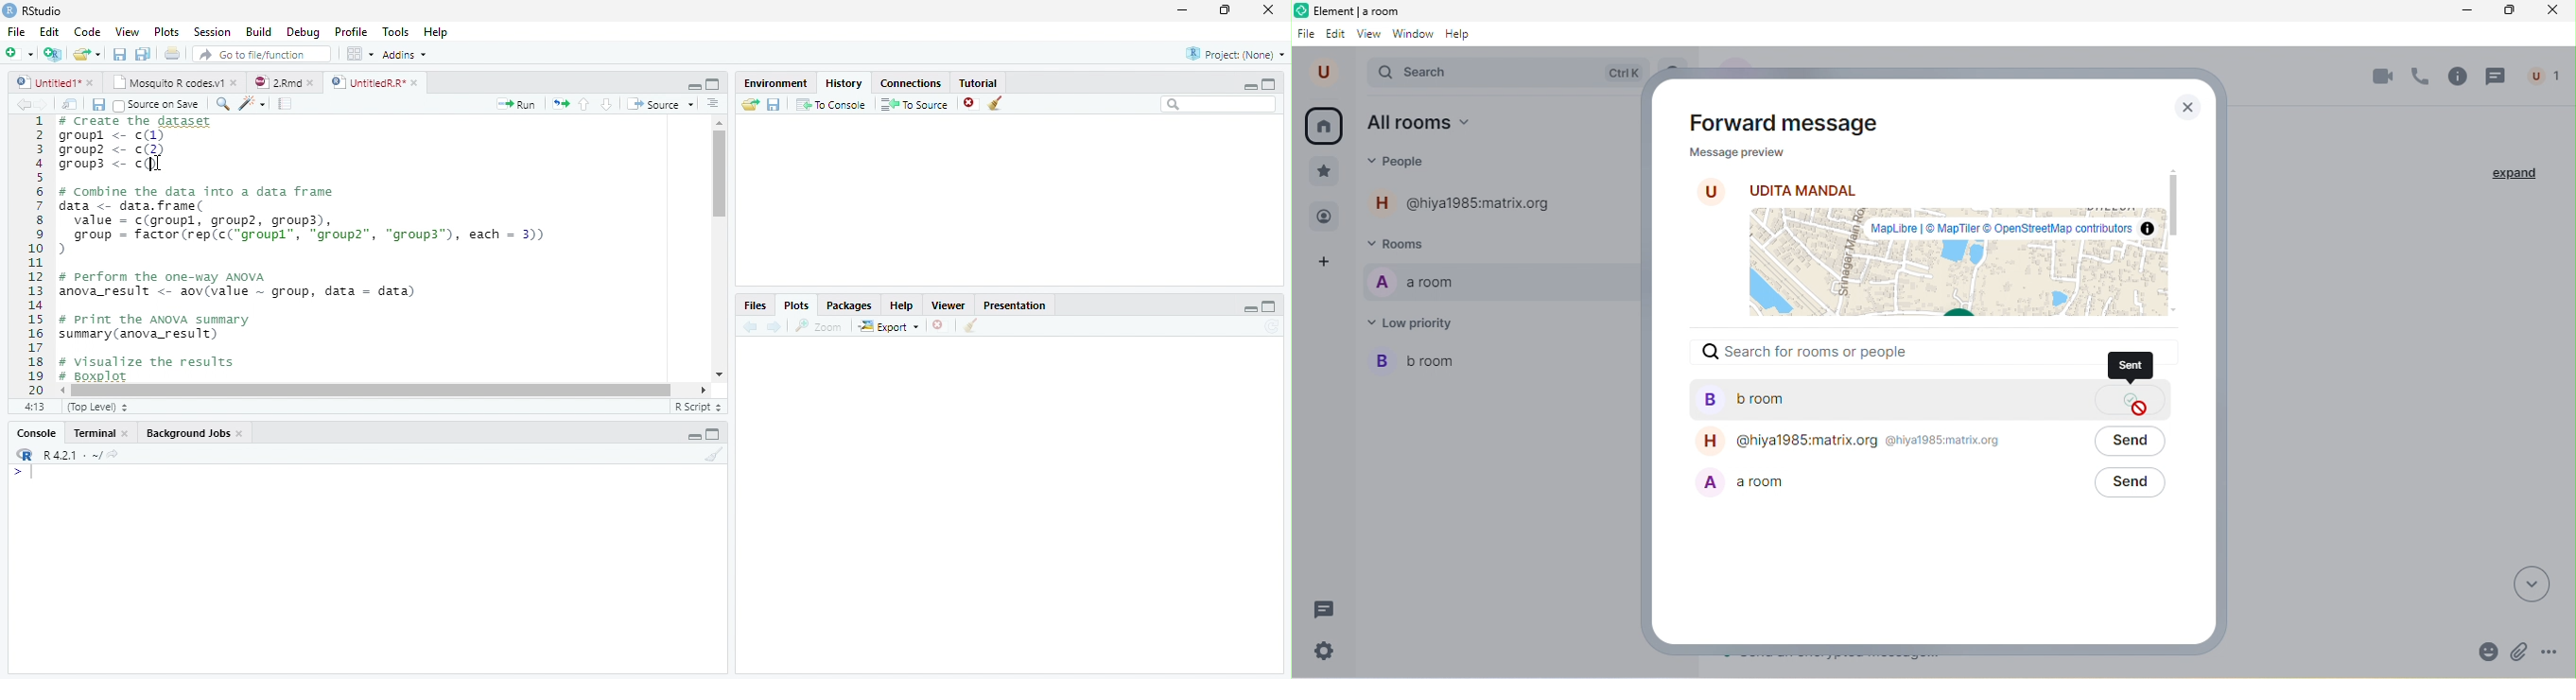 This screenshot has height=700, width=2576. Describe the element at coordinates (36, 474) in the screenshot. I see `Cursor` at that location.